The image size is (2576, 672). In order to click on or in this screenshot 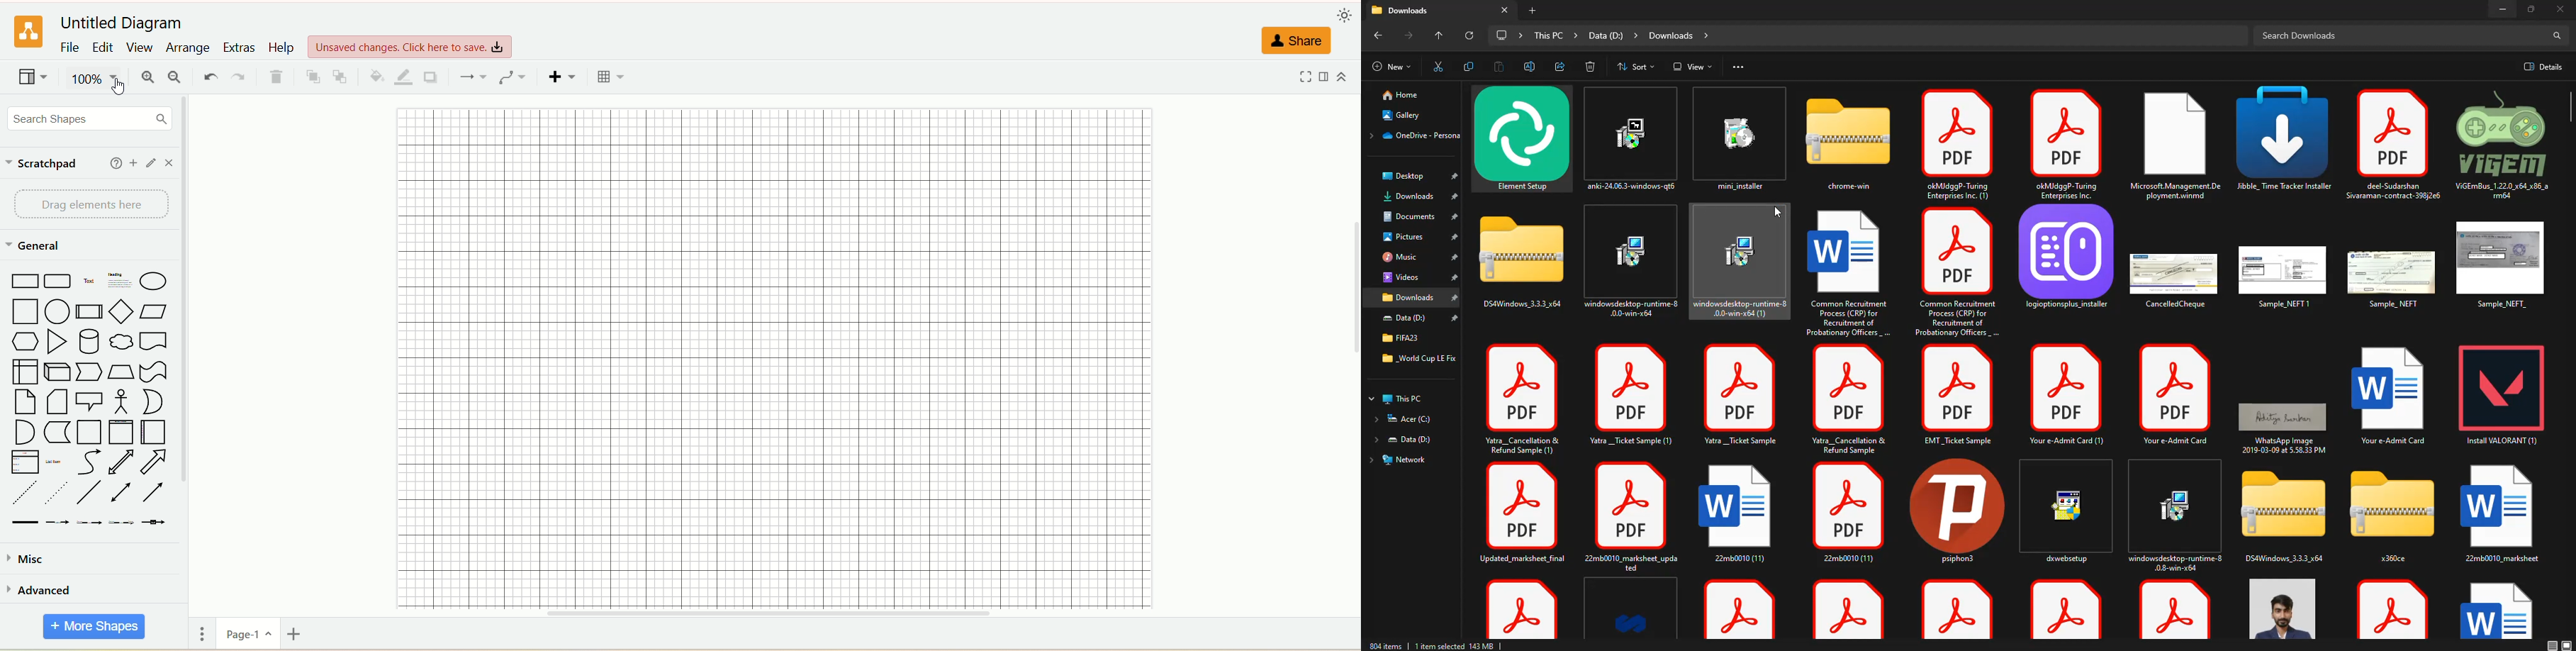, I will do `click(152, 401)`.